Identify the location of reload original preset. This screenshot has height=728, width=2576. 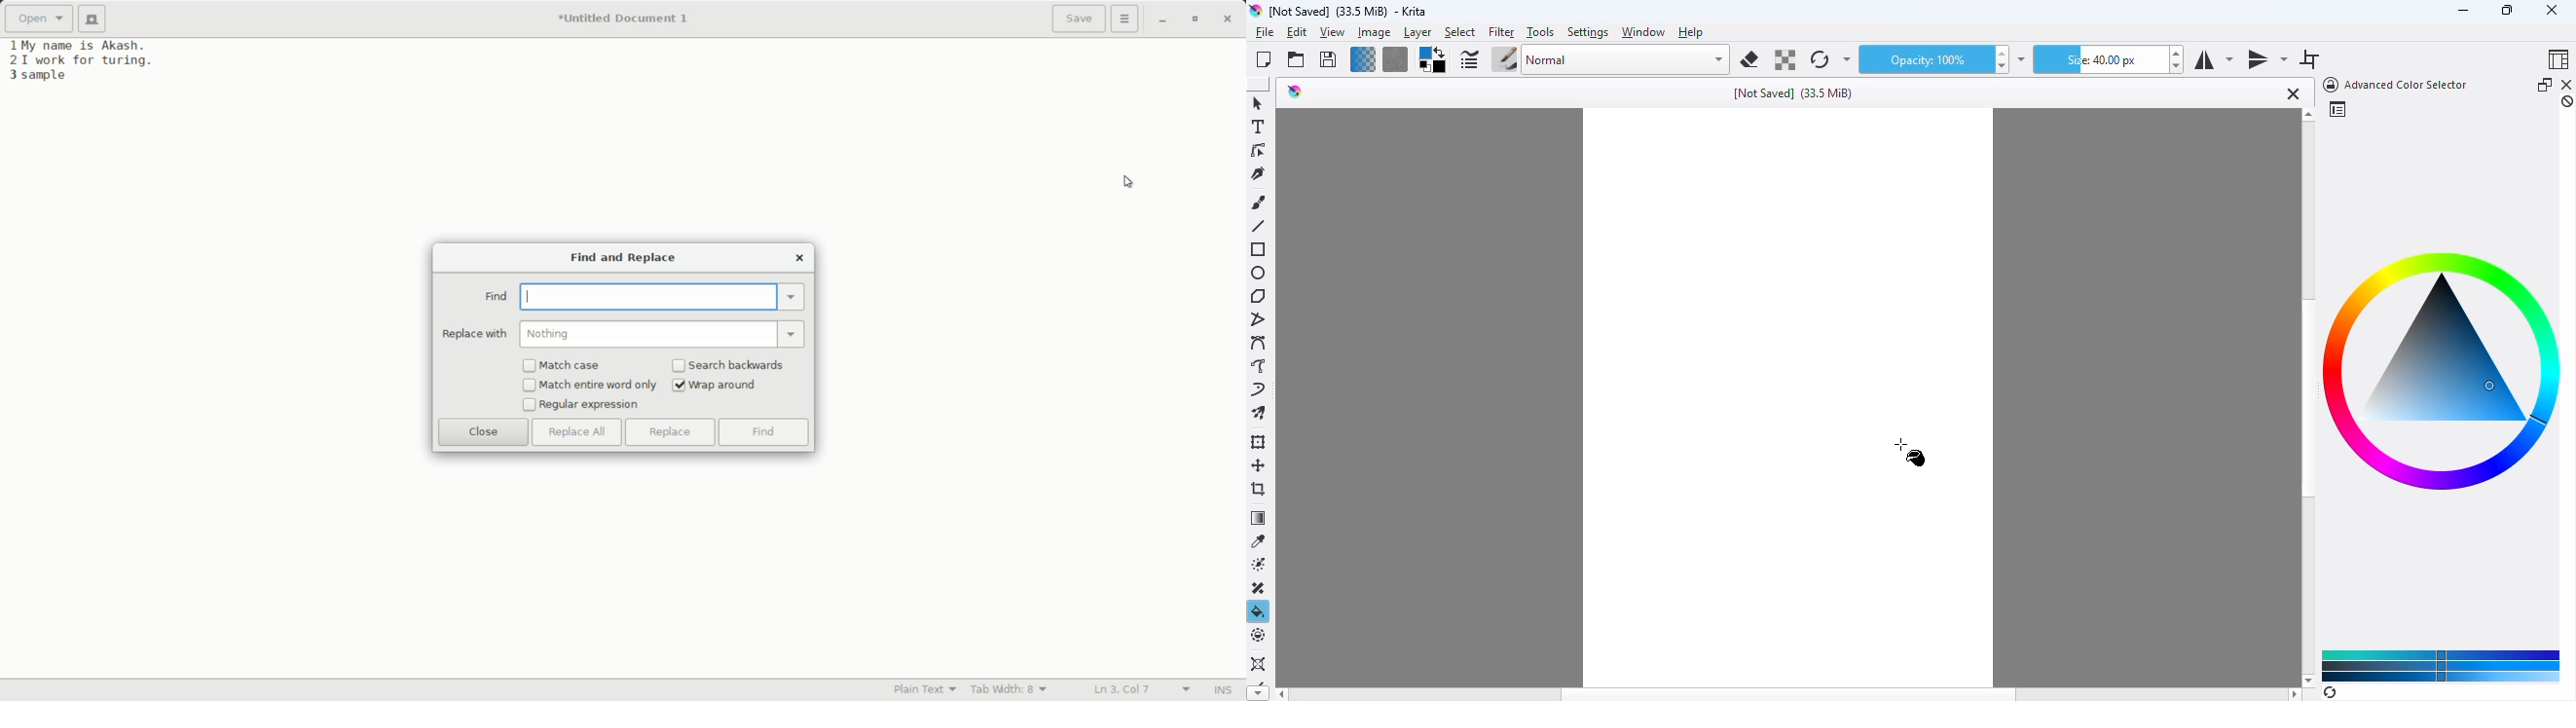
(1821, 59).